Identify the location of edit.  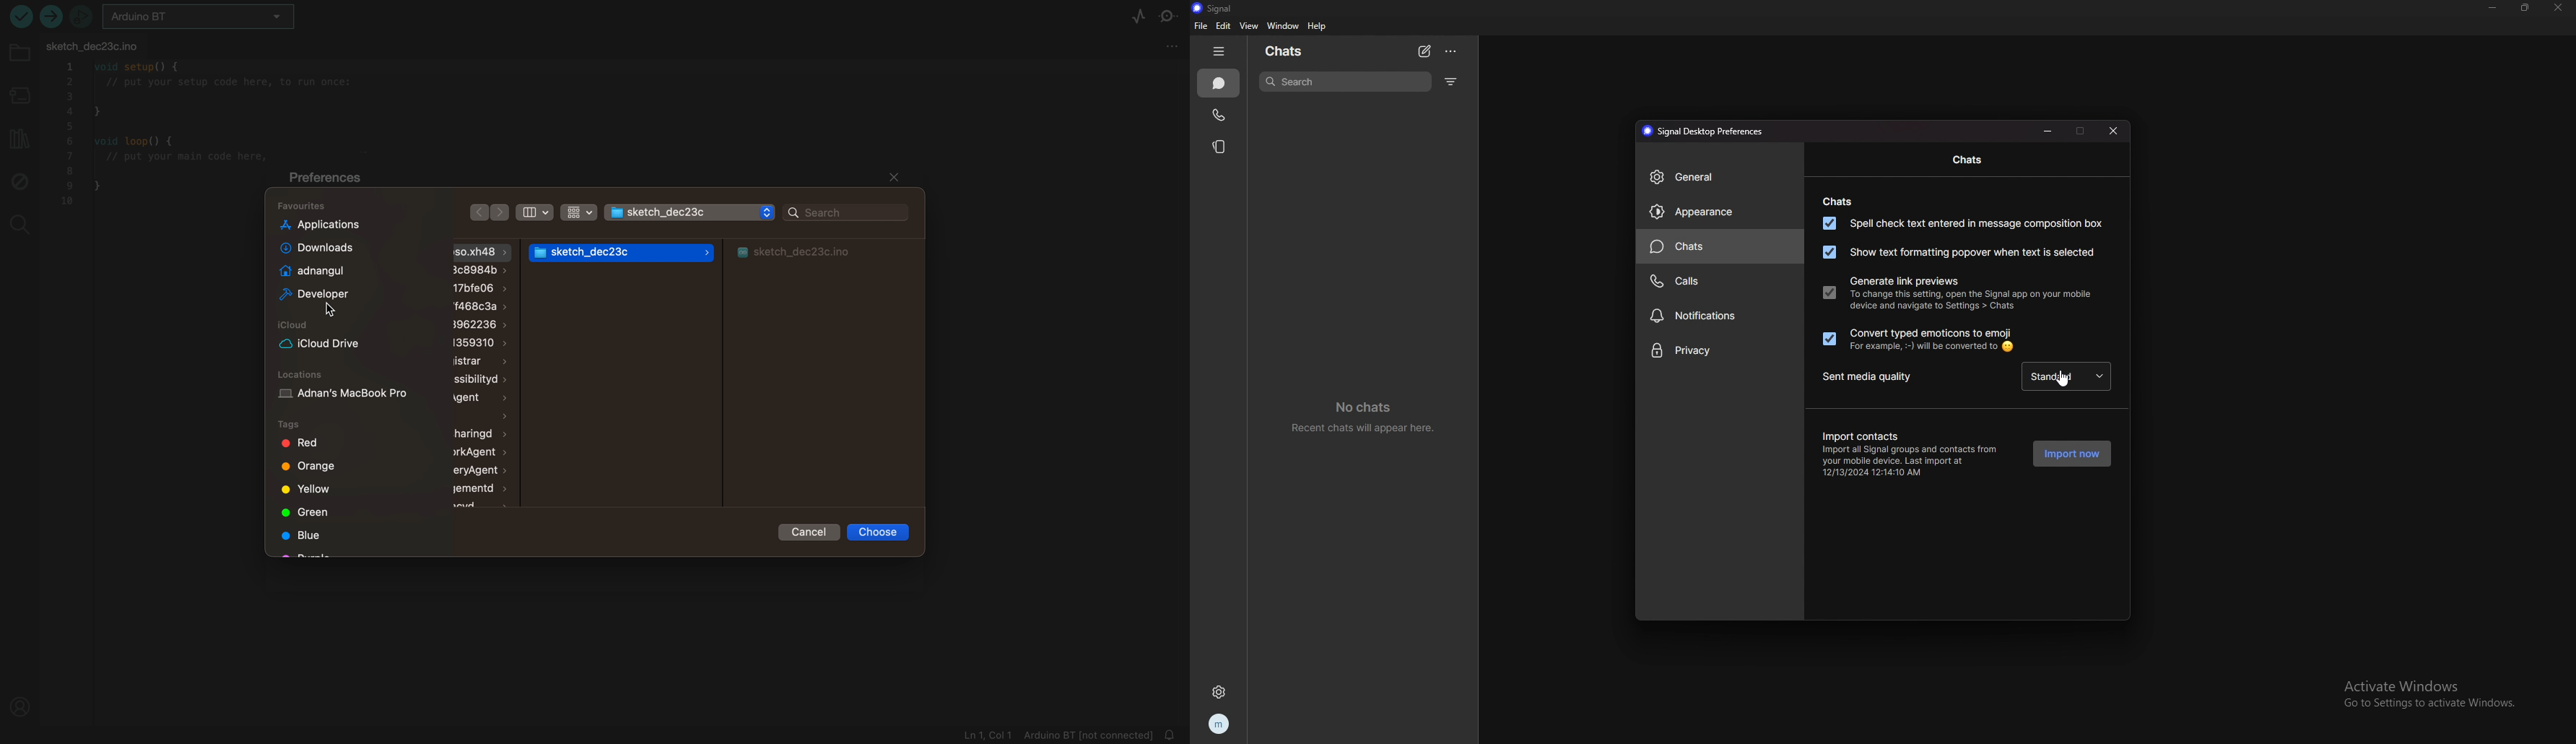
(1224, 25).